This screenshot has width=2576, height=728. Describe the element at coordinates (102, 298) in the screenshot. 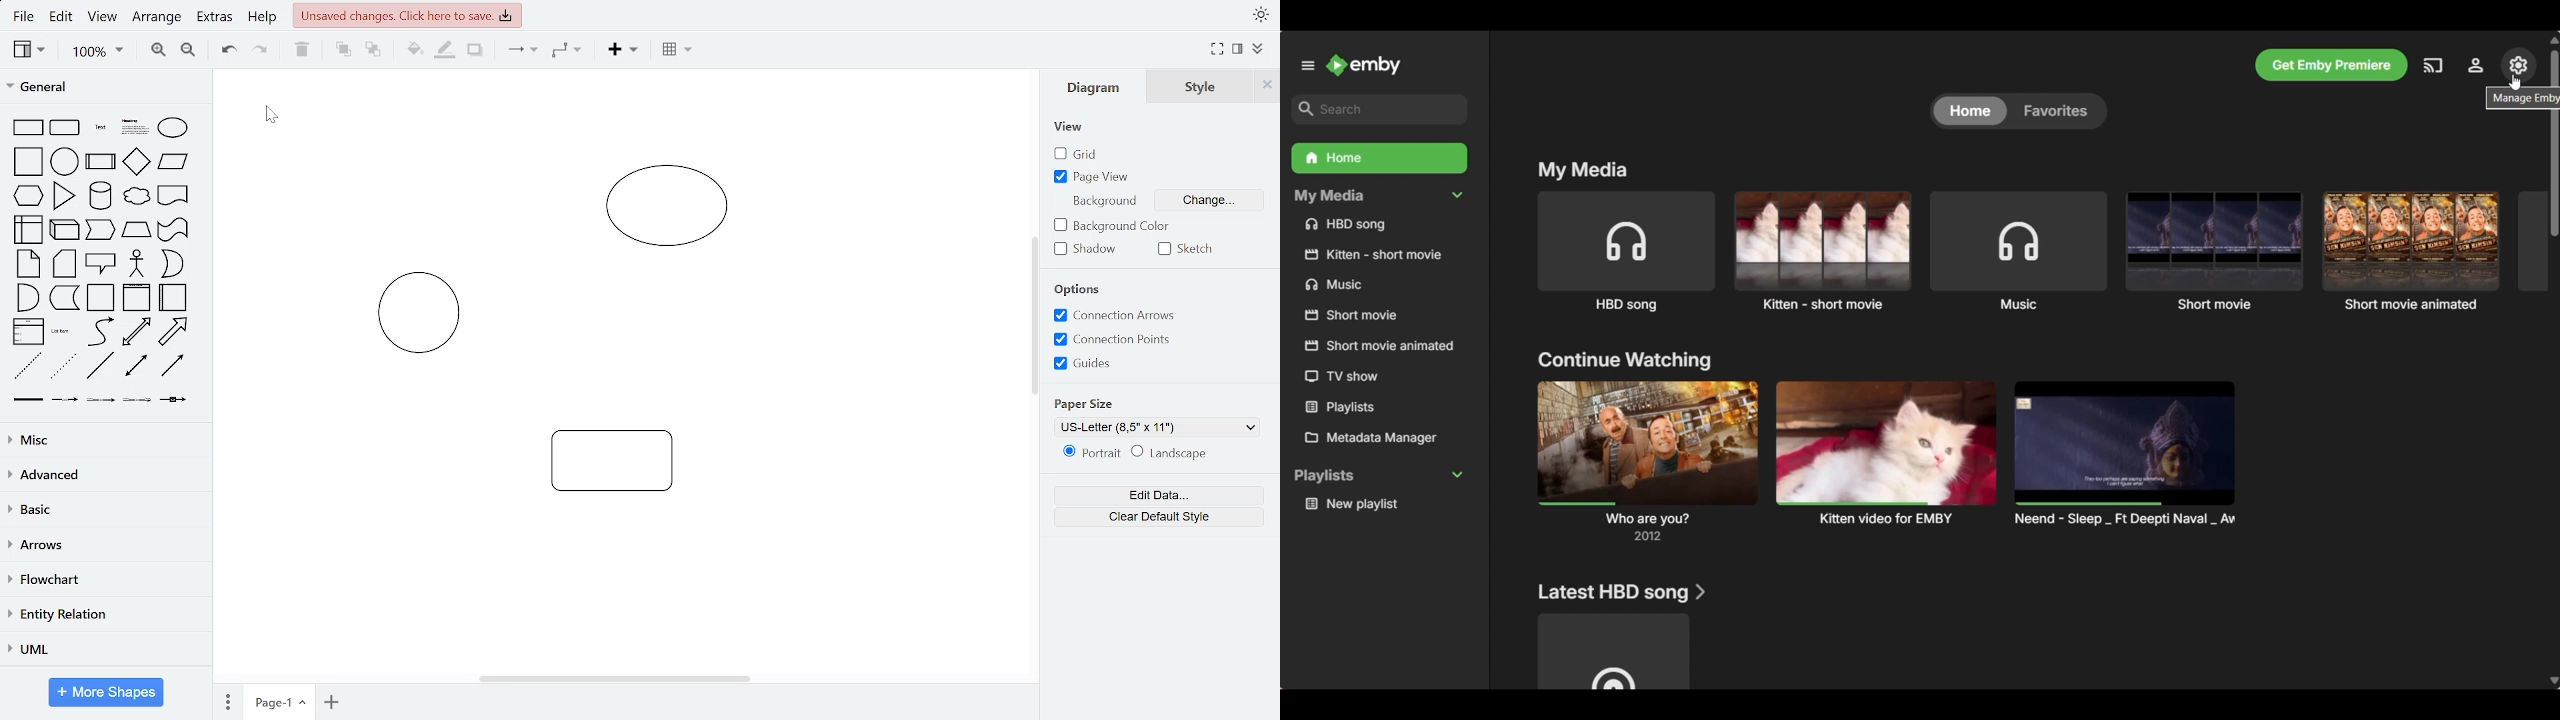

I see `container` at that location.